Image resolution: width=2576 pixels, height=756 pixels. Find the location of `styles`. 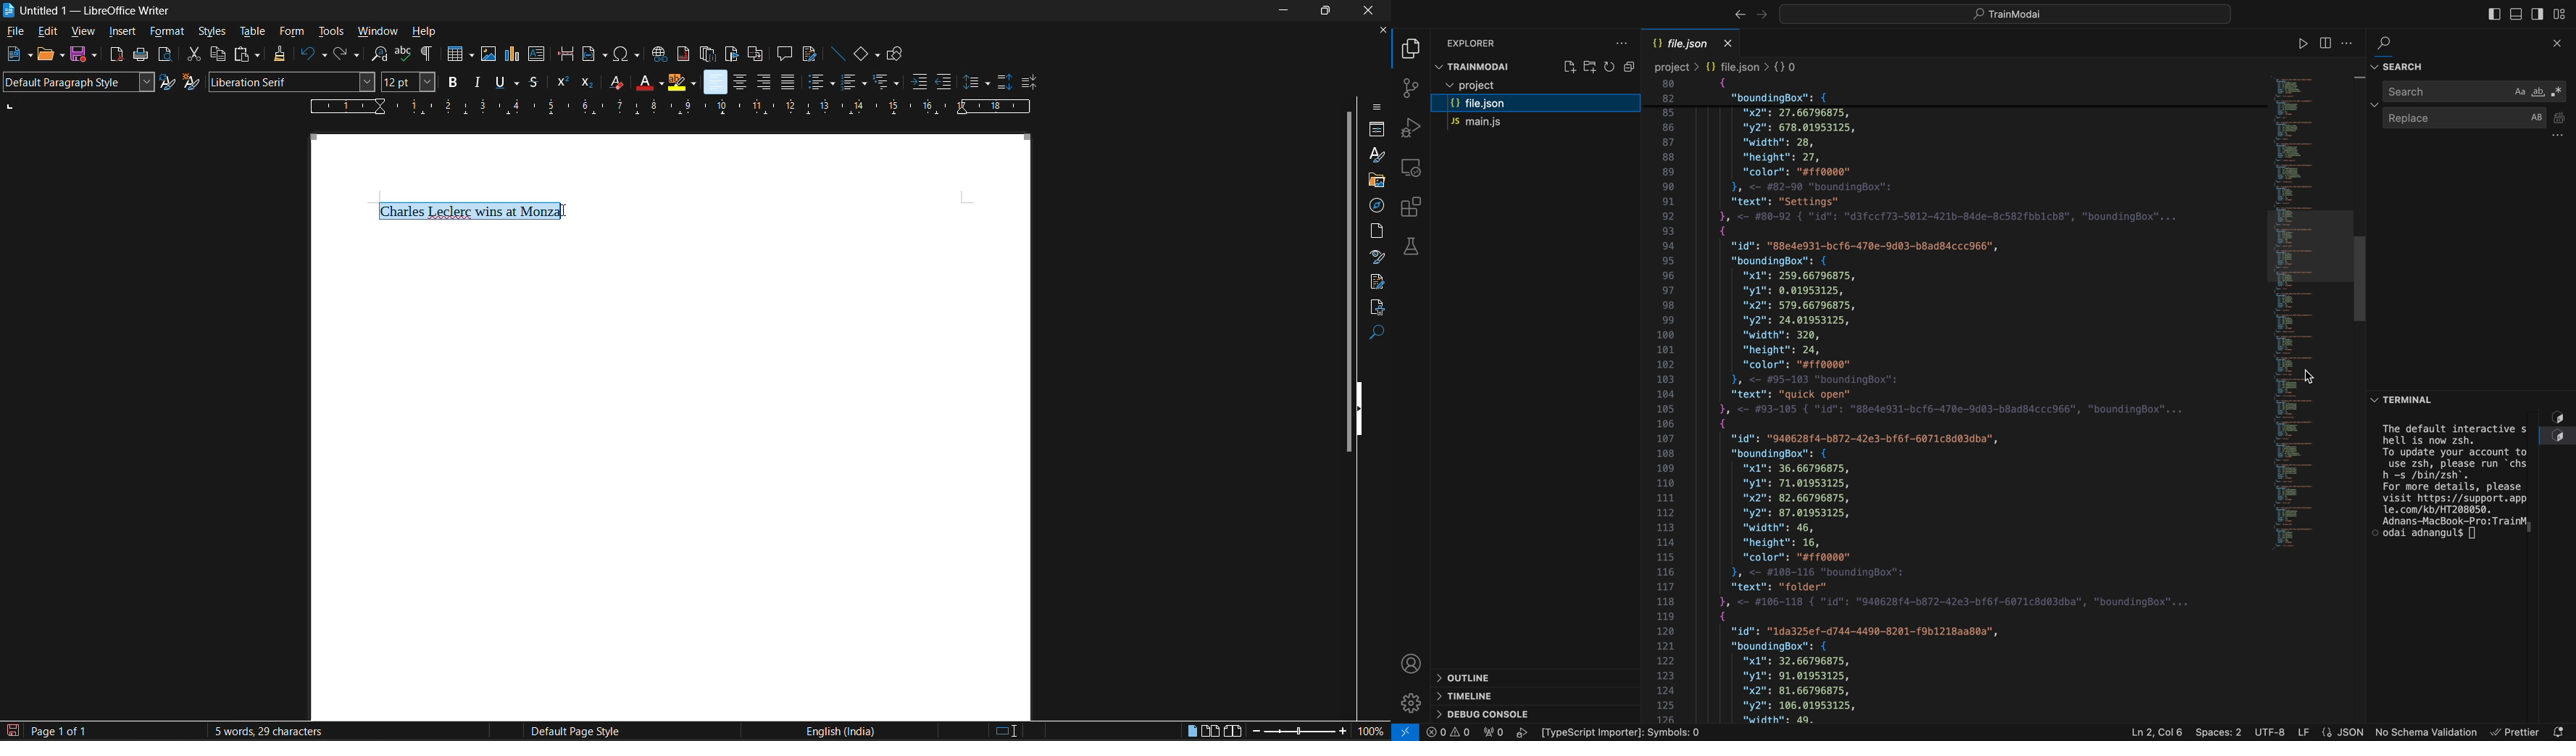

styles is located at coordinates (1375, 154).